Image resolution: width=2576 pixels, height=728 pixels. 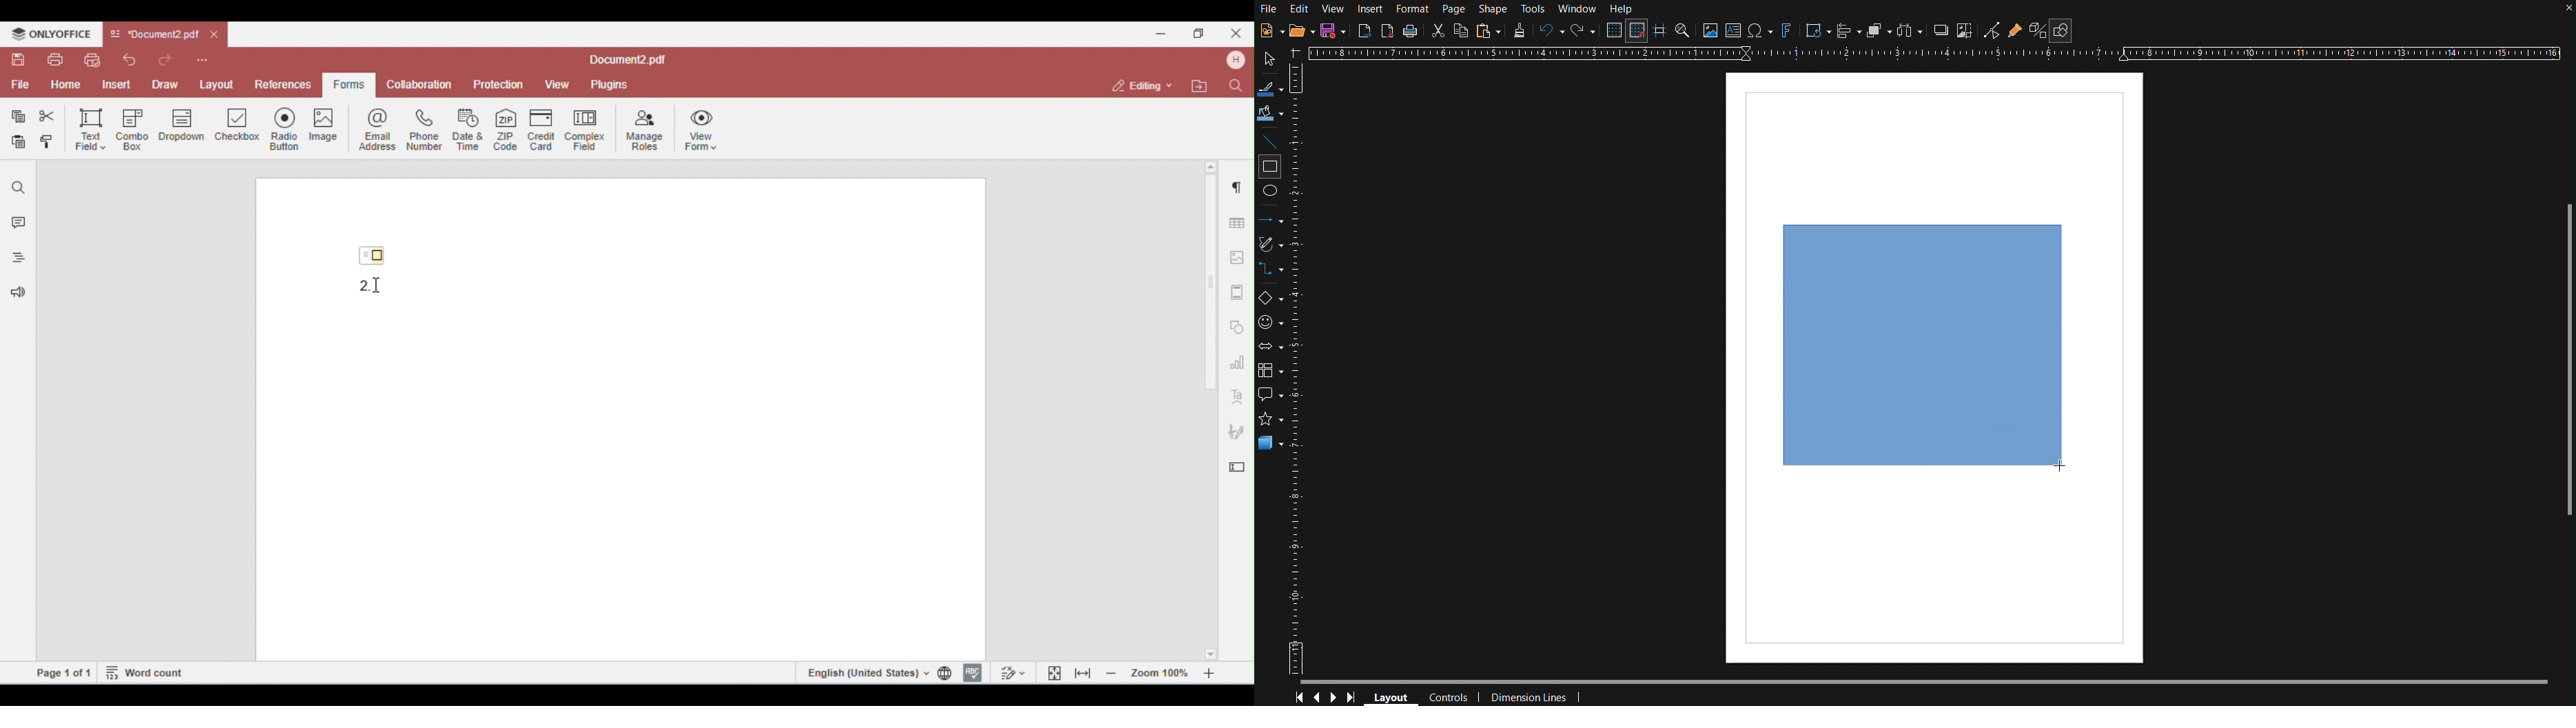 I want to click on Format, so click(x=1411, y=10).